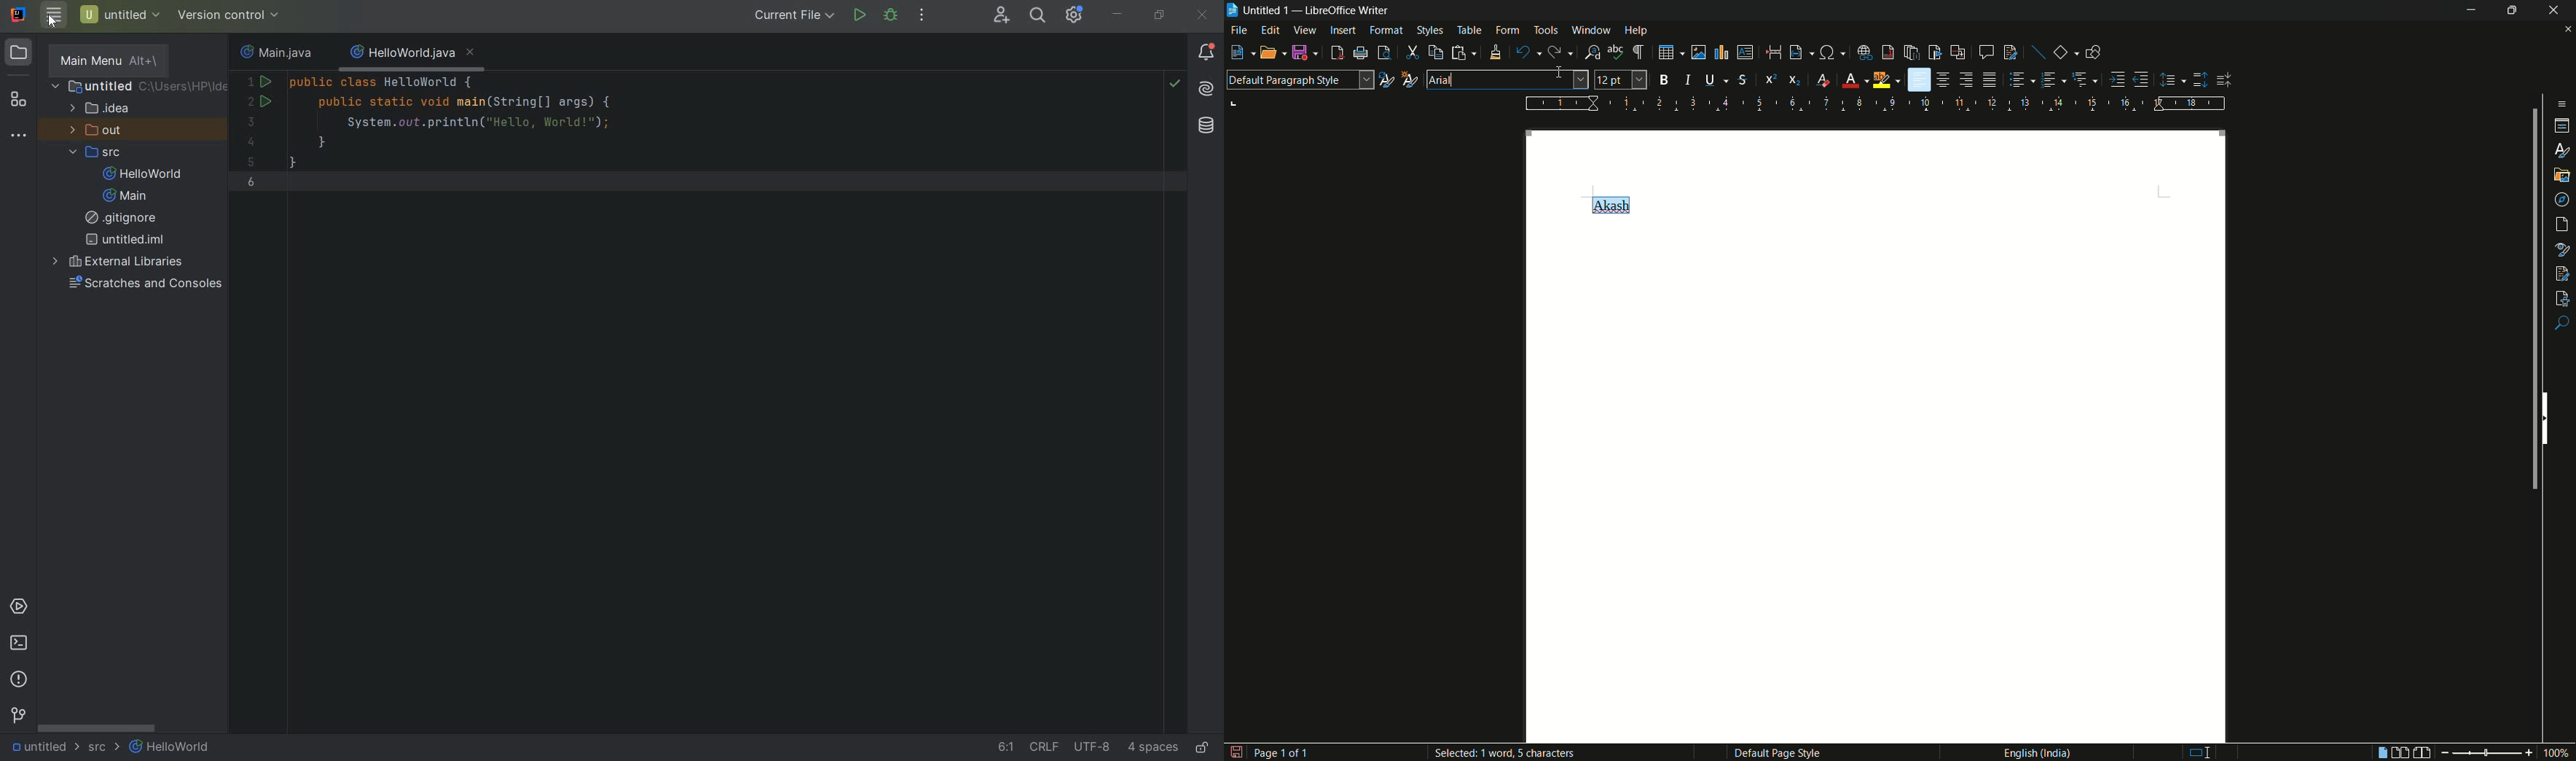 This screenshot has width=2576, height=784. Describe the element at coordinates (2196, 751) in the screenshot. I see `Type` at that location.